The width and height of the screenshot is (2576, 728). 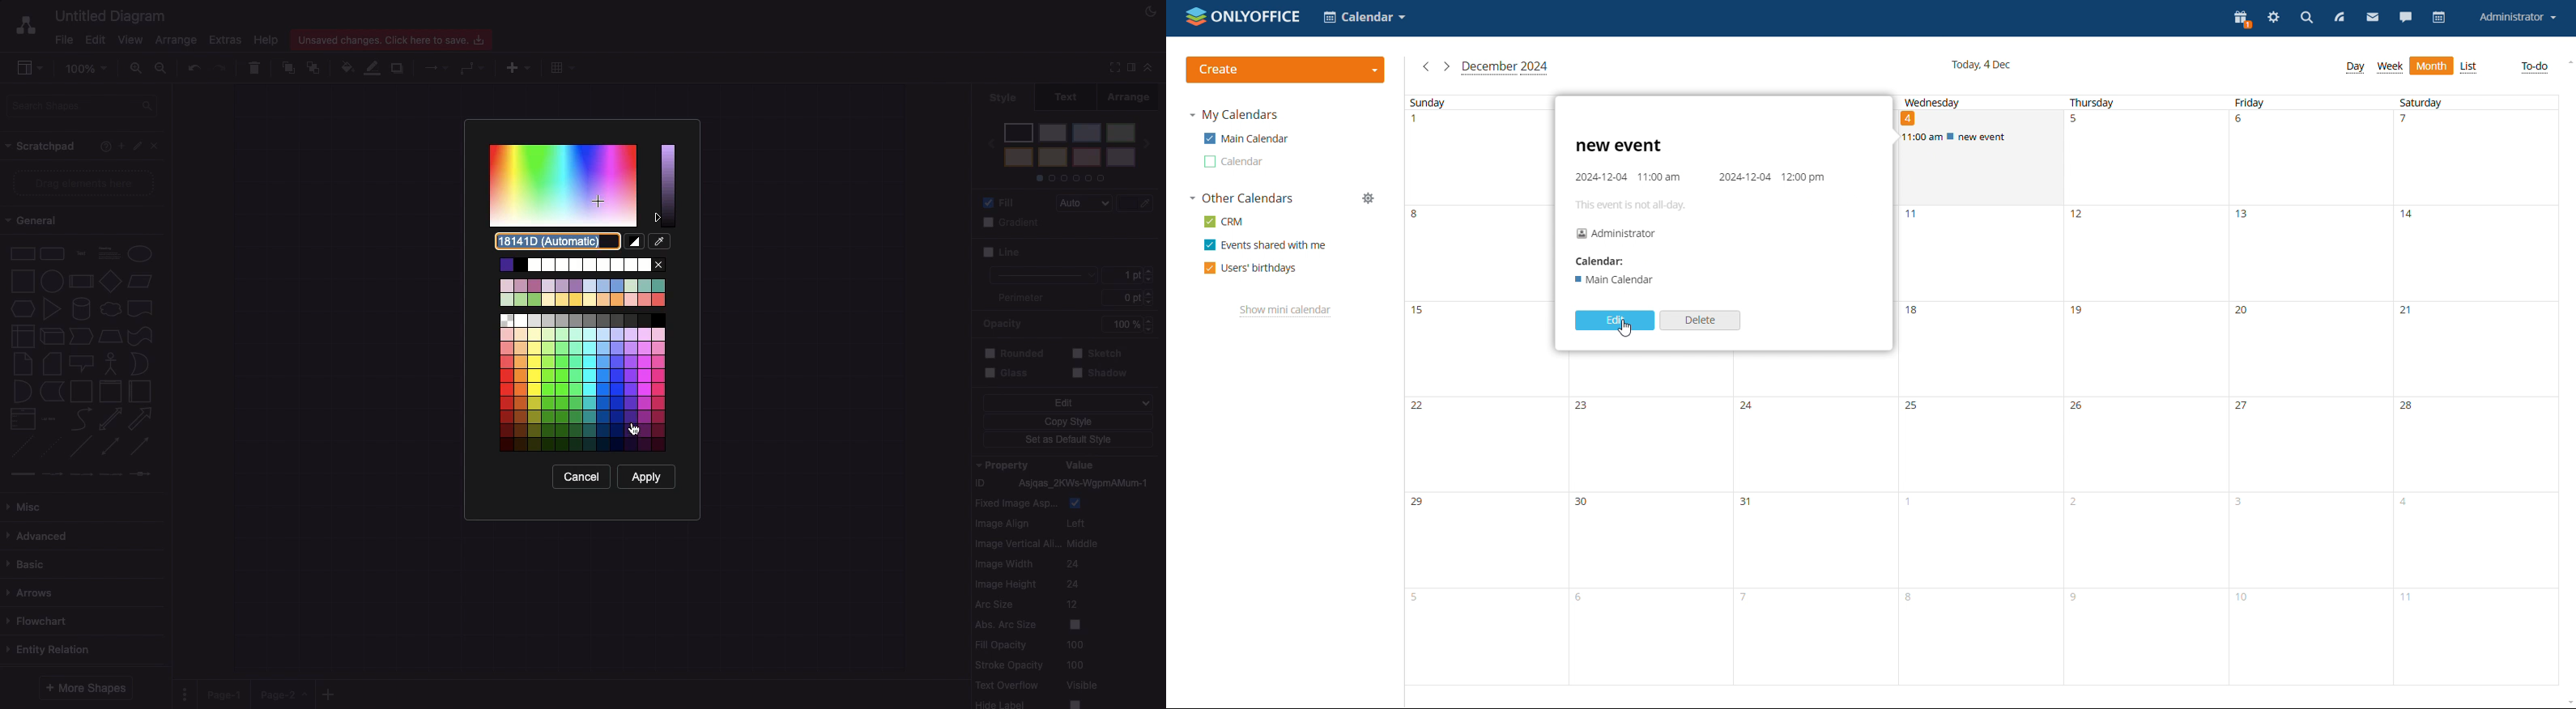 What do you see at coordinates (581, 185) in the screenshot?
I see `Palette ` at bounding box center [581, 185].